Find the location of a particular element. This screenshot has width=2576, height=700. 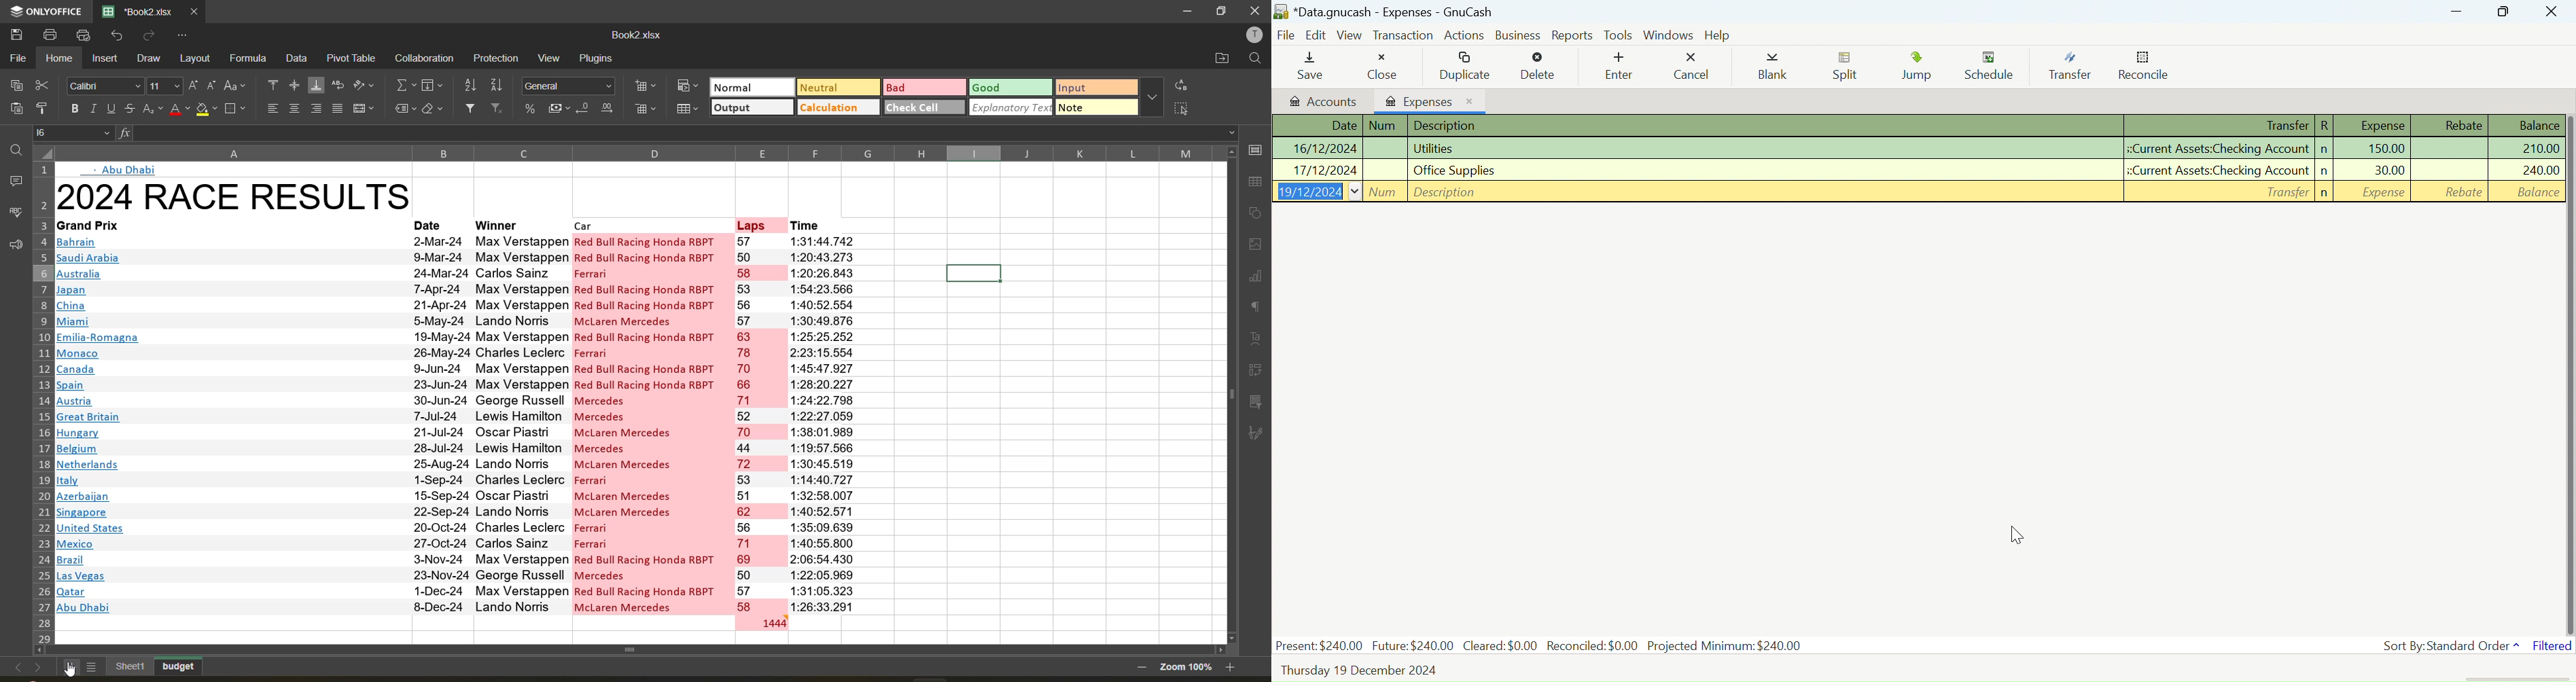

Tools is located at coordinates (1618, 34).